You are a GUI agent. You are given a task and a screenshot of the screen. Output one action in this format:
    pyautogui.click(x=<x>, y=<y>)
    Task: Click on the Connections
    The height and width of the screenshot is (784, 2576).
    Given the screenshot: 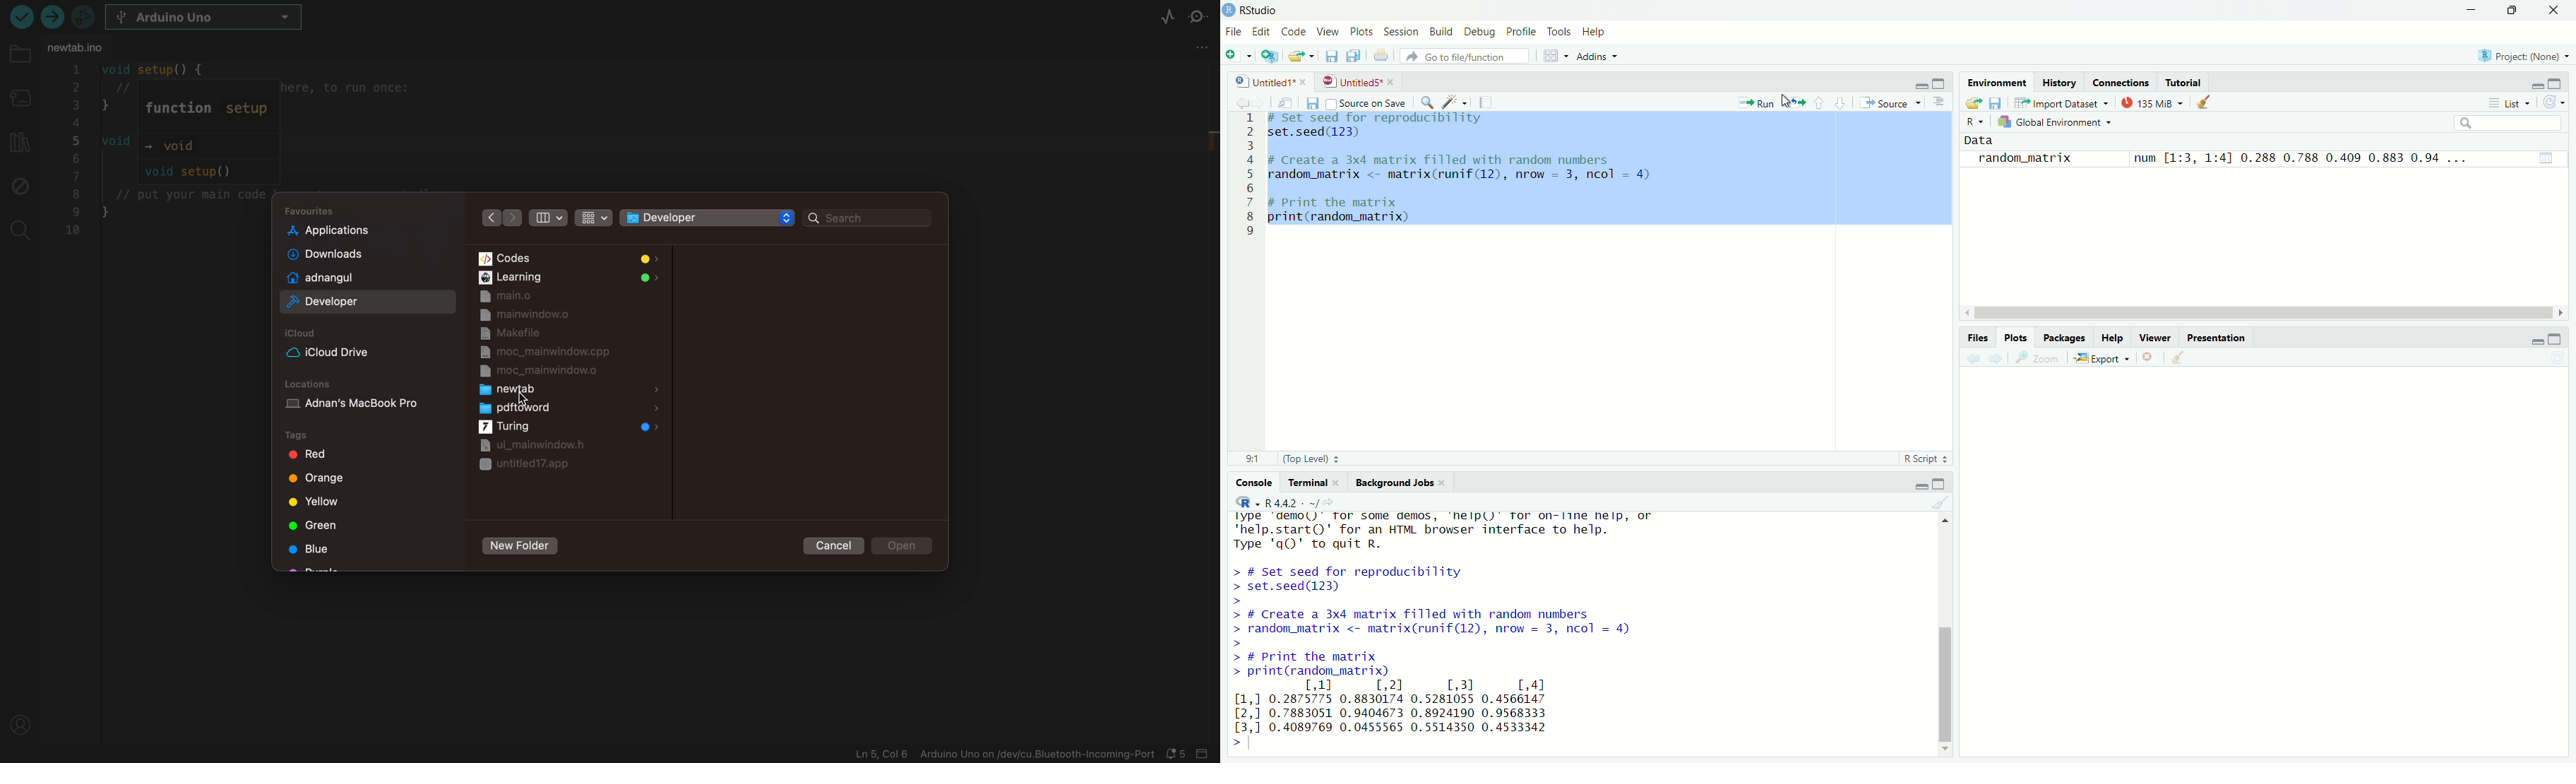 What is the action you would take?
    pyautogui.click(x=2122, y=82)
    